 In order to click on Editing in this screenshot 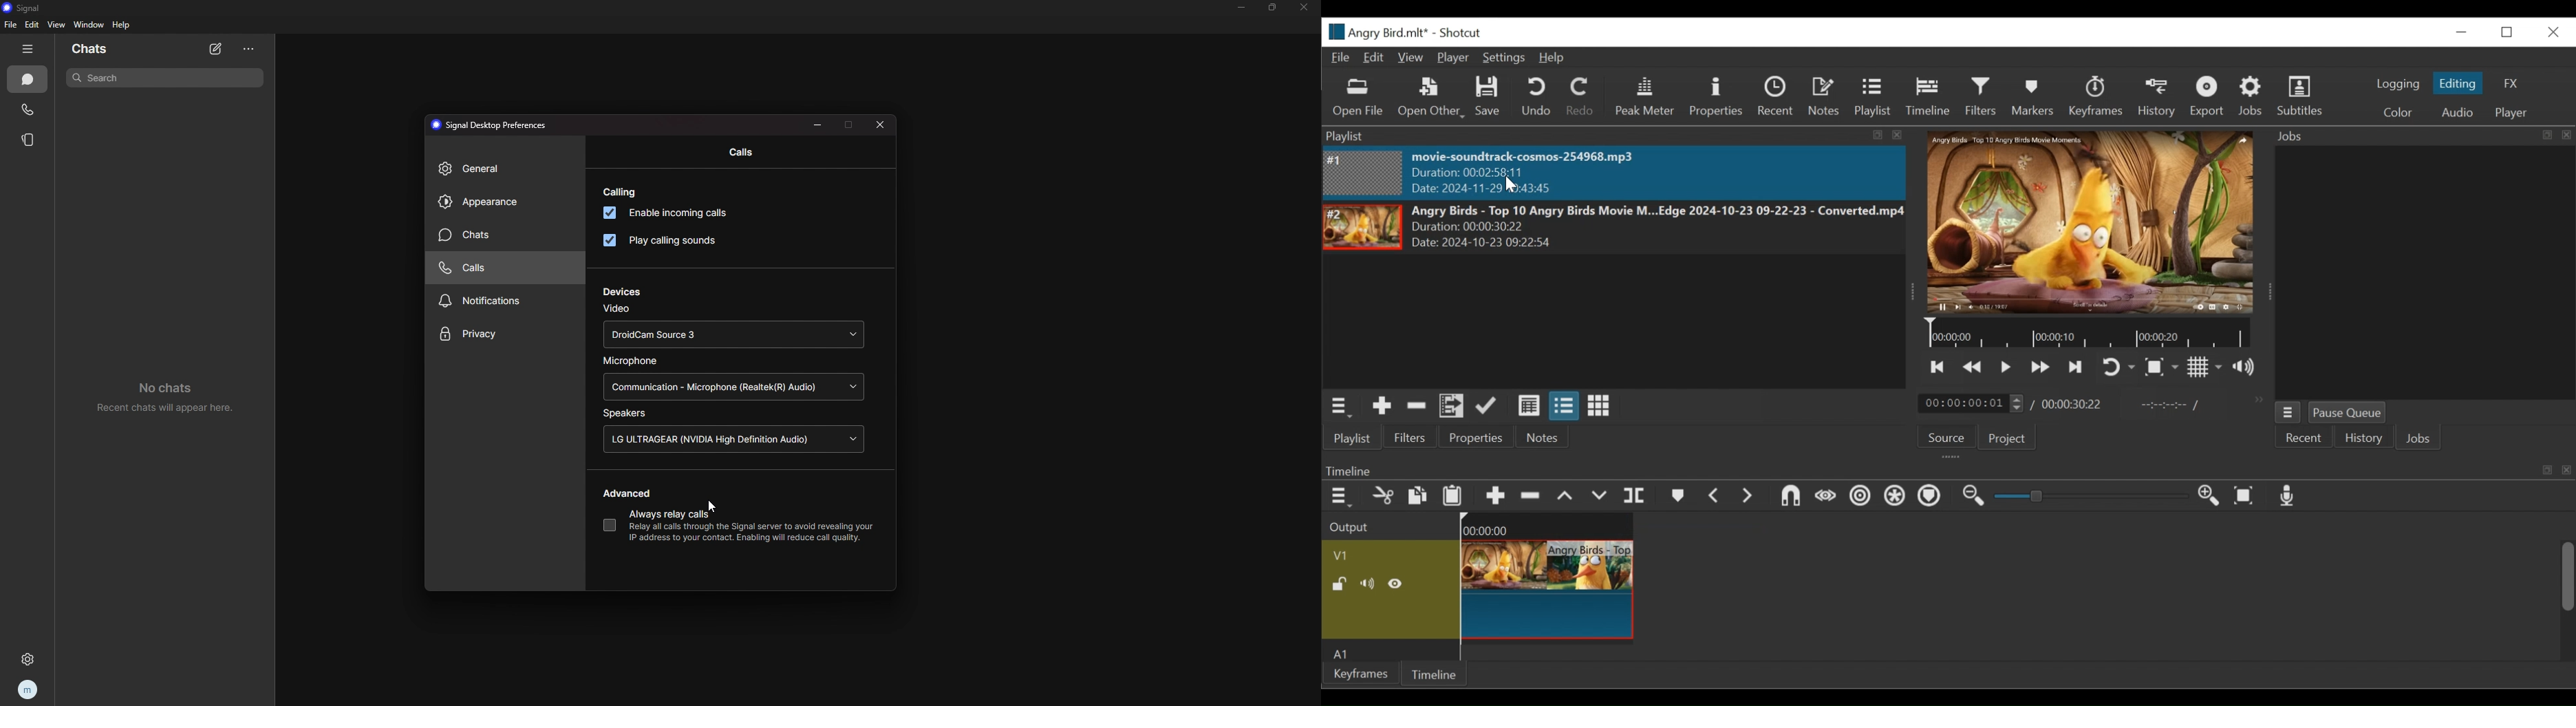, I will do `click(2458, 84)`.